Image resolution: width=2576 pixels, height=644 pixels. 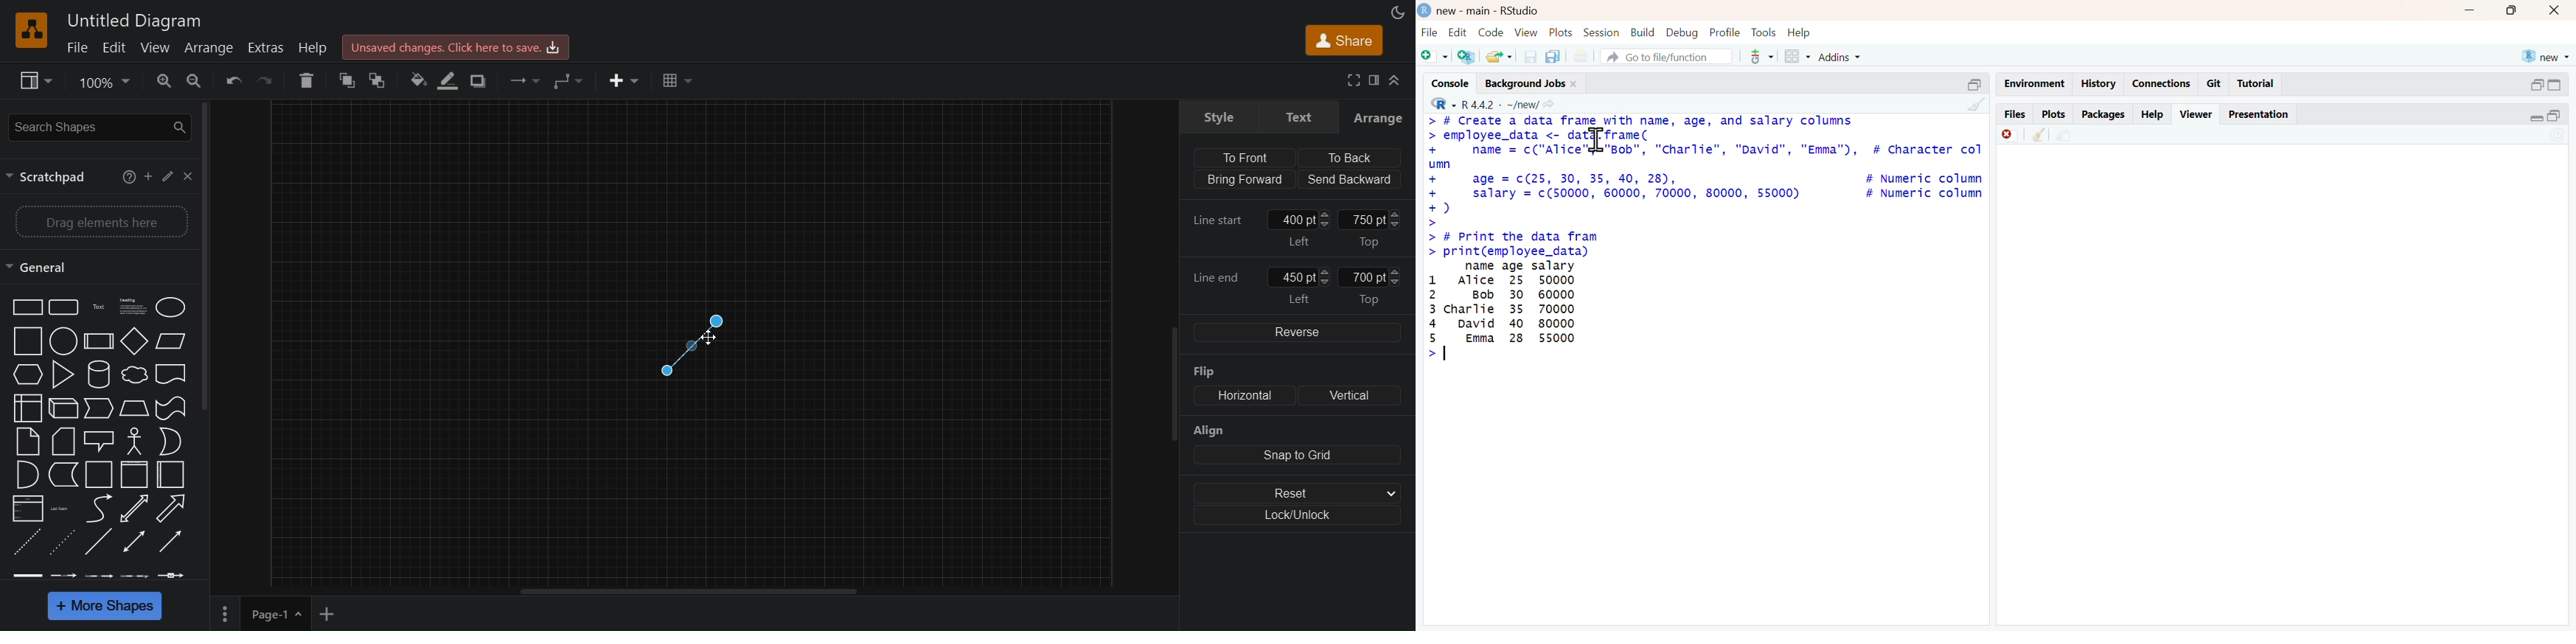 I want to click on Vertical container, so click(x=133, y=474).